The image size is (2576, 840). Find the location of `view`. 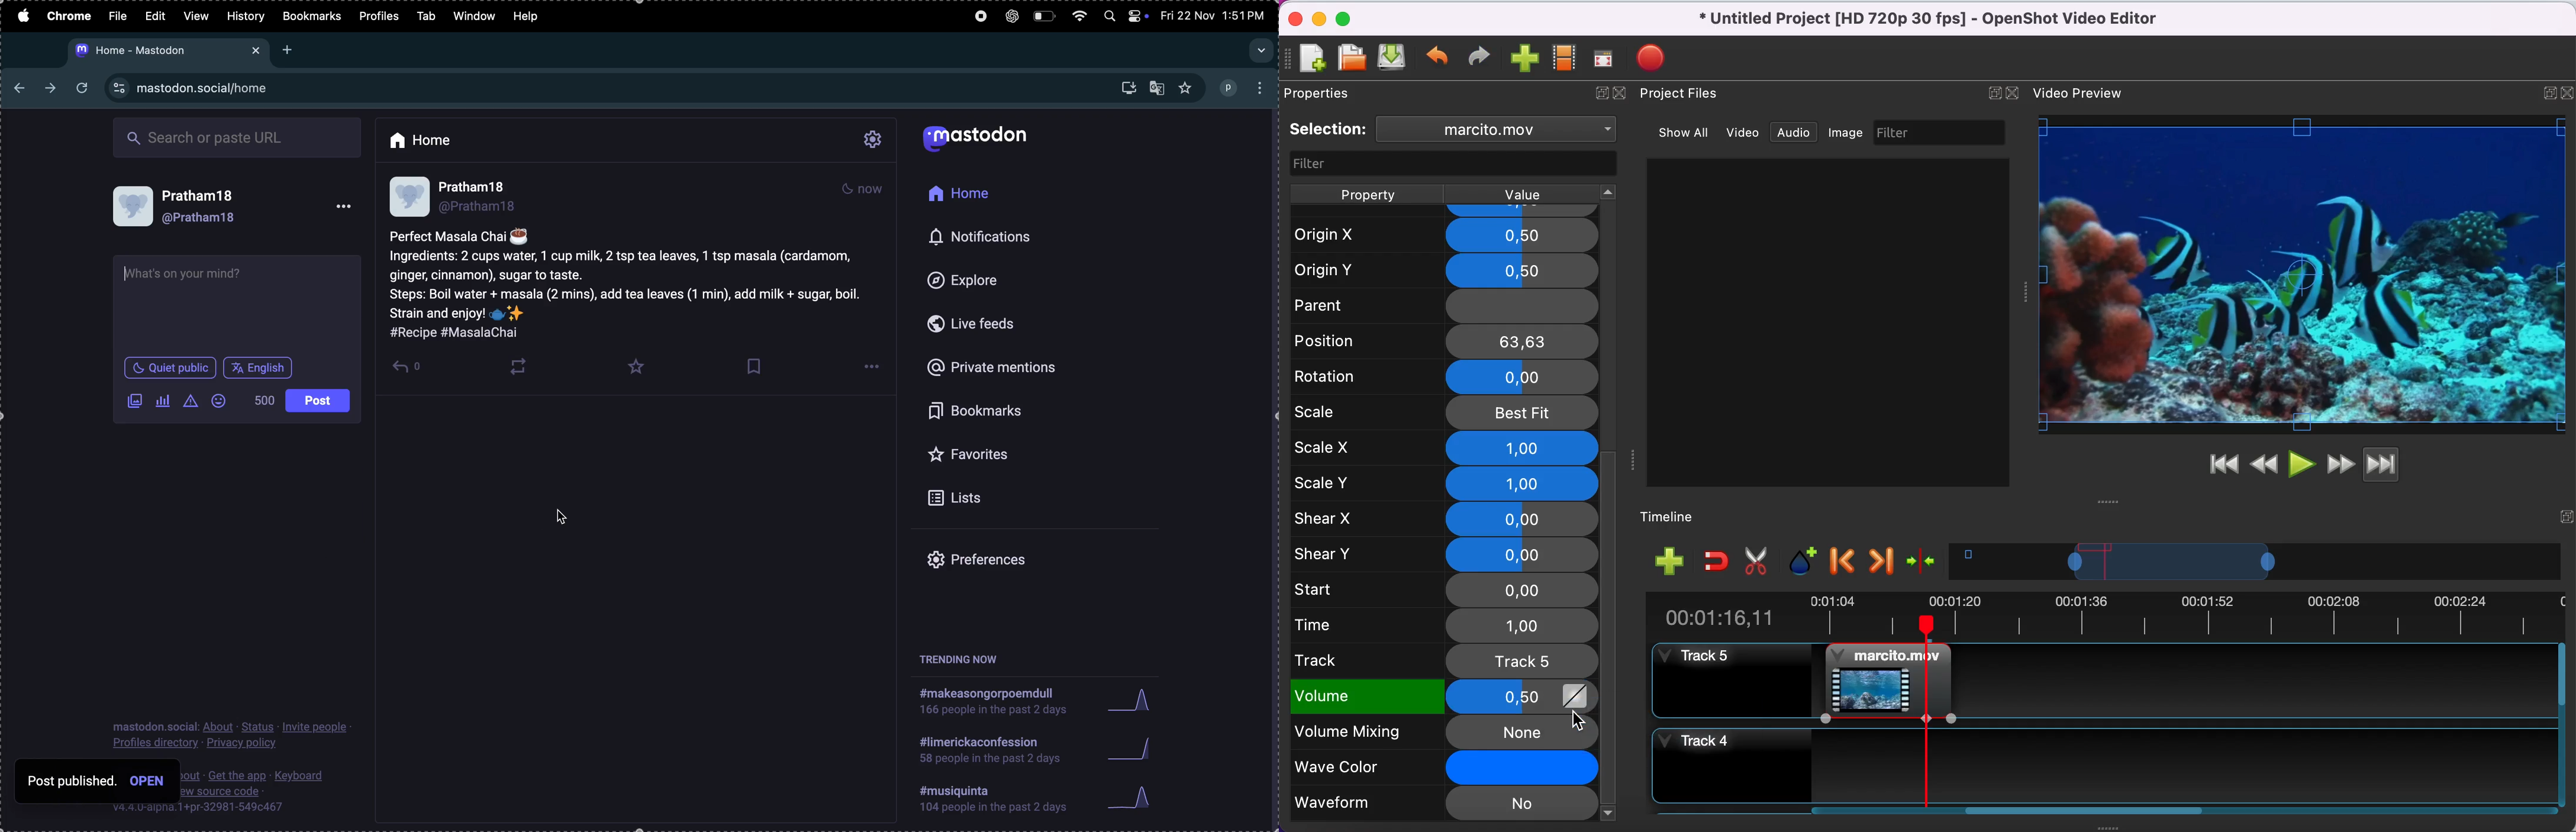

view is located at coordinates (197, 15).